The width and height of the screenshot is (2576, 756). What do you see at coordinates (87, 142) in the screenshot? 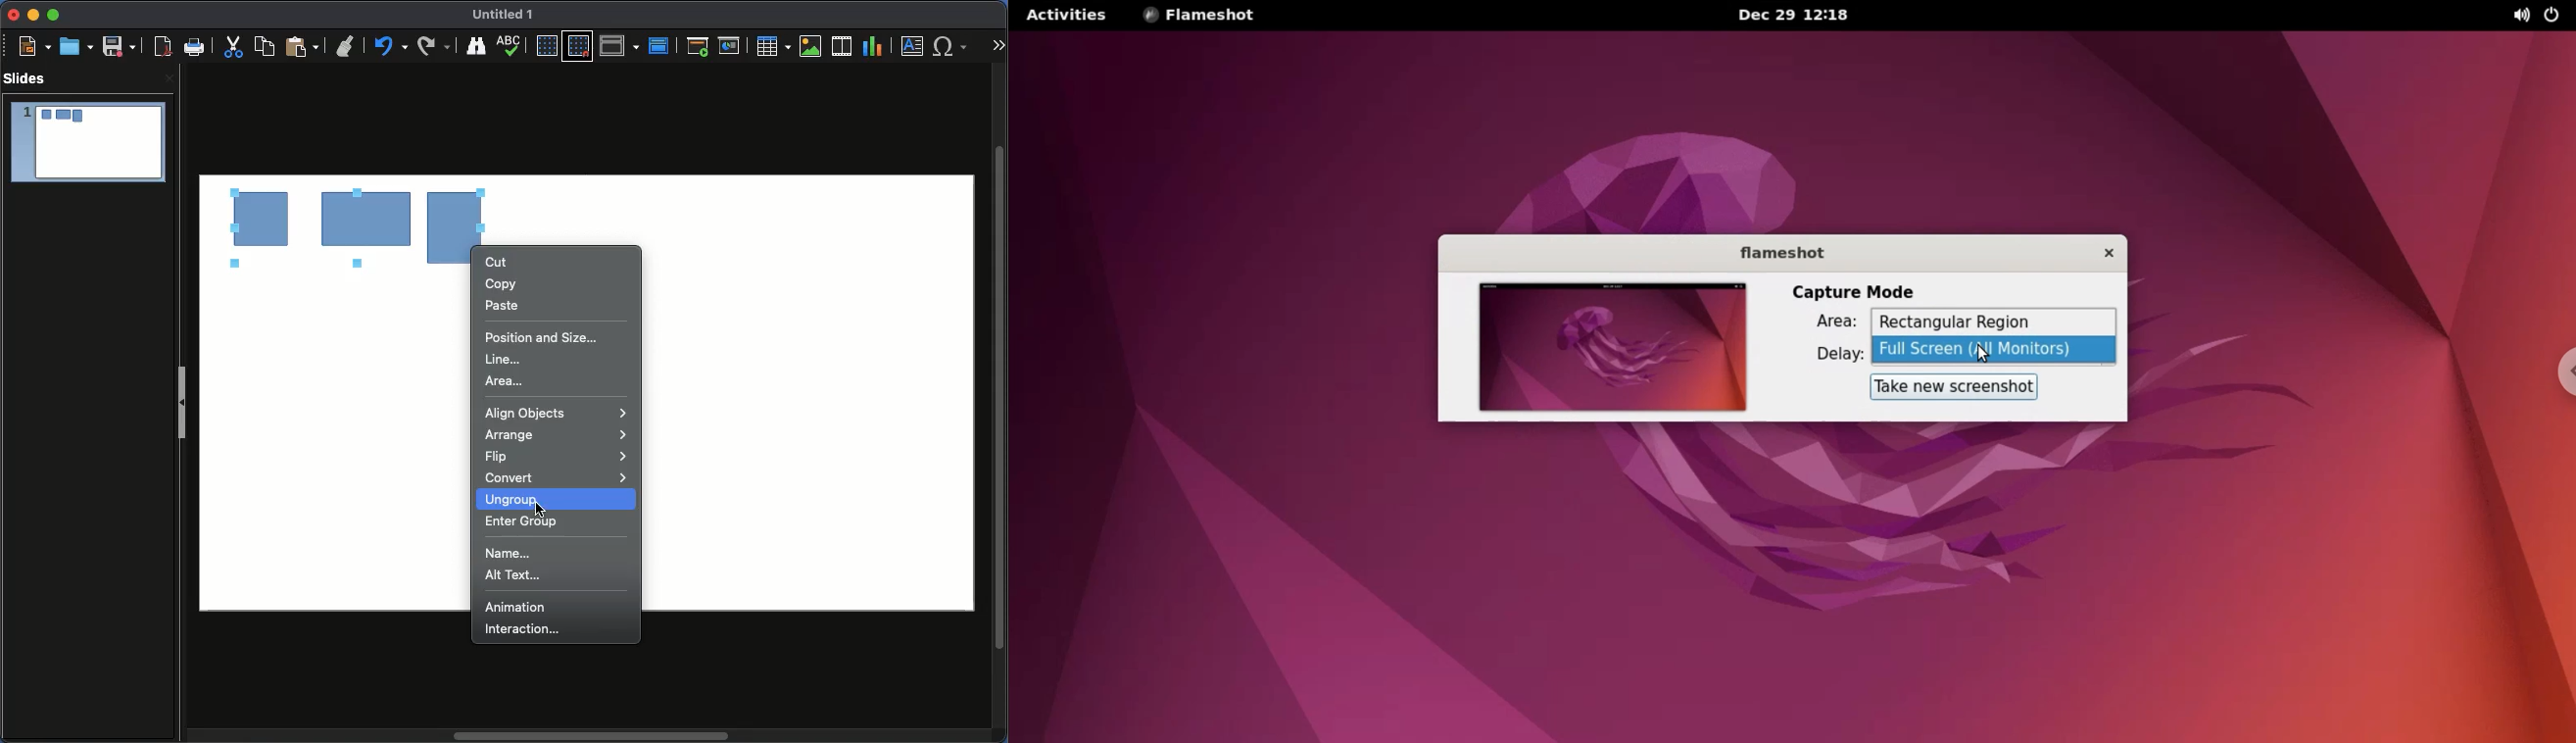
I see `Slide` at bounding box center [87, 142].